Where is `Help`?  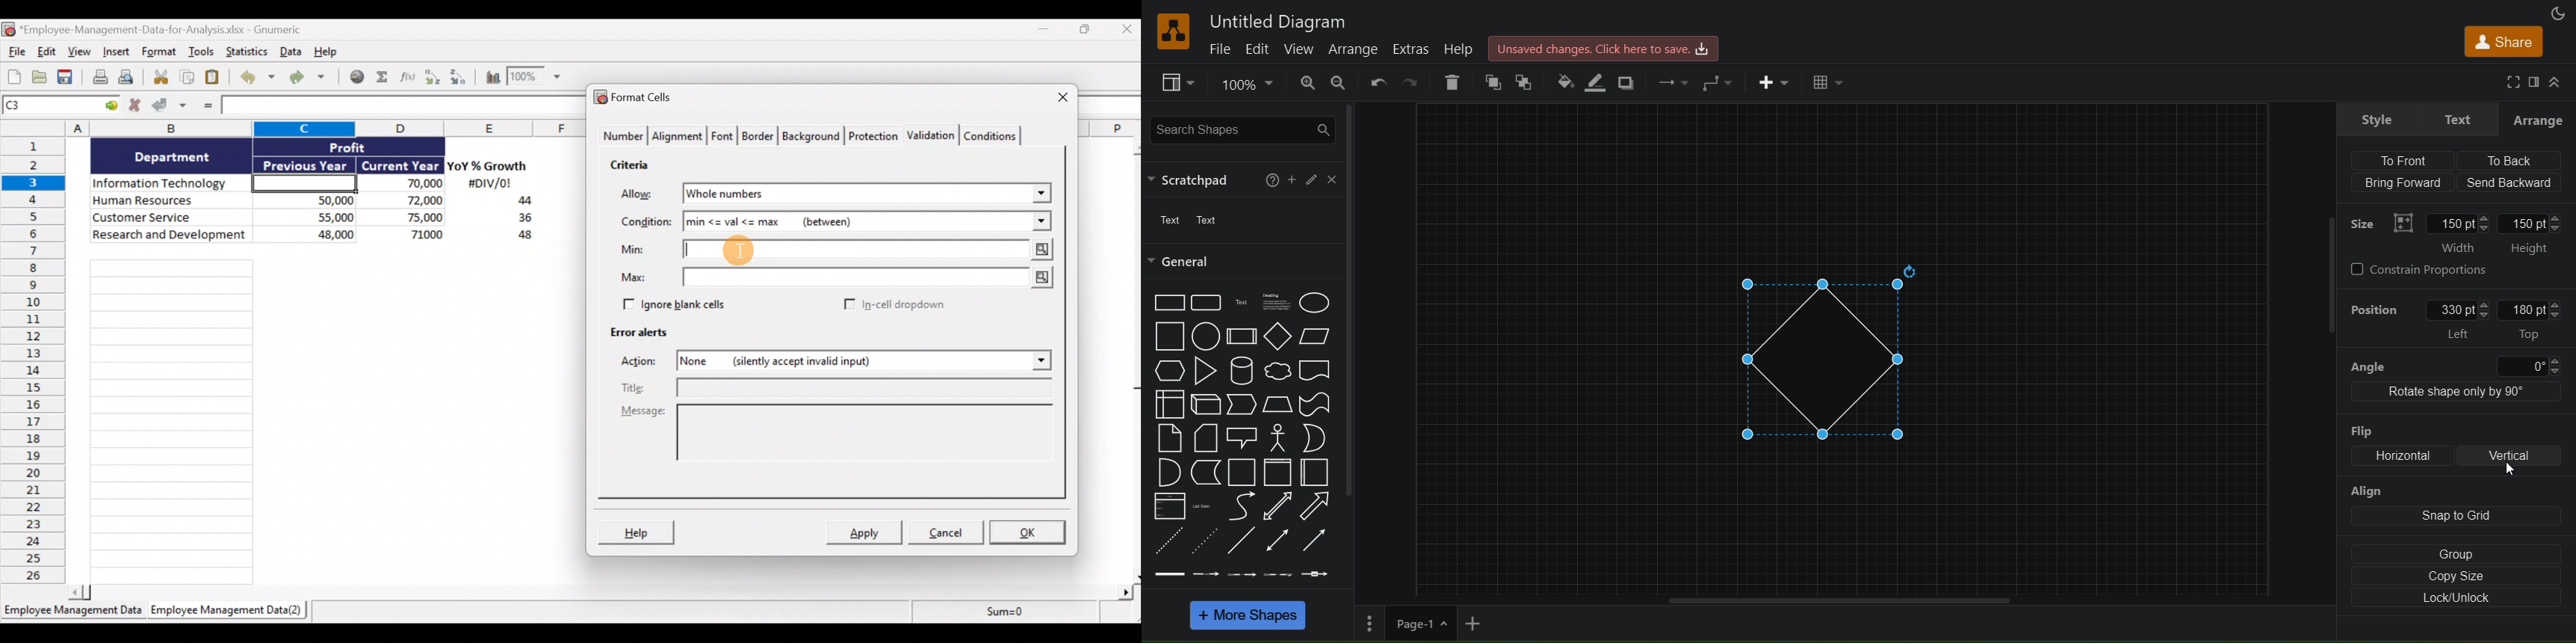
Help is located at coordinates (330, 51).